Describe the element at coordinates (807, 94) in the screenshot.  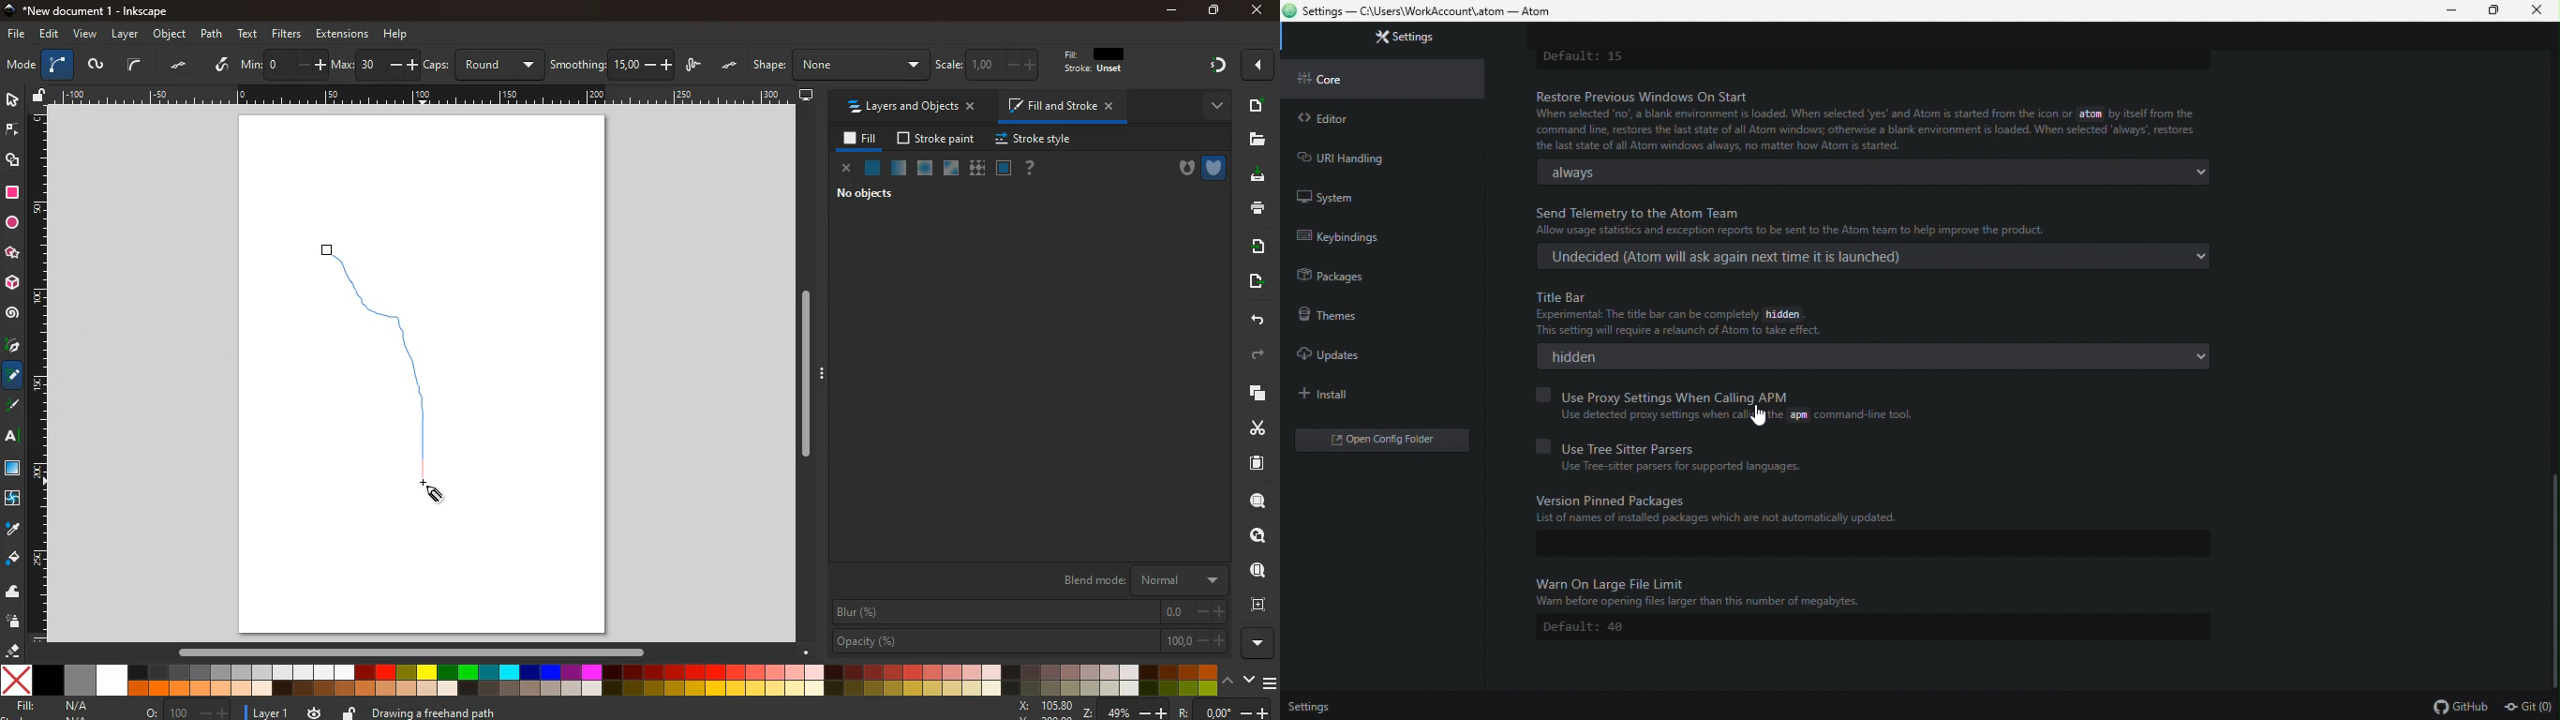
I see `screen` at that location.